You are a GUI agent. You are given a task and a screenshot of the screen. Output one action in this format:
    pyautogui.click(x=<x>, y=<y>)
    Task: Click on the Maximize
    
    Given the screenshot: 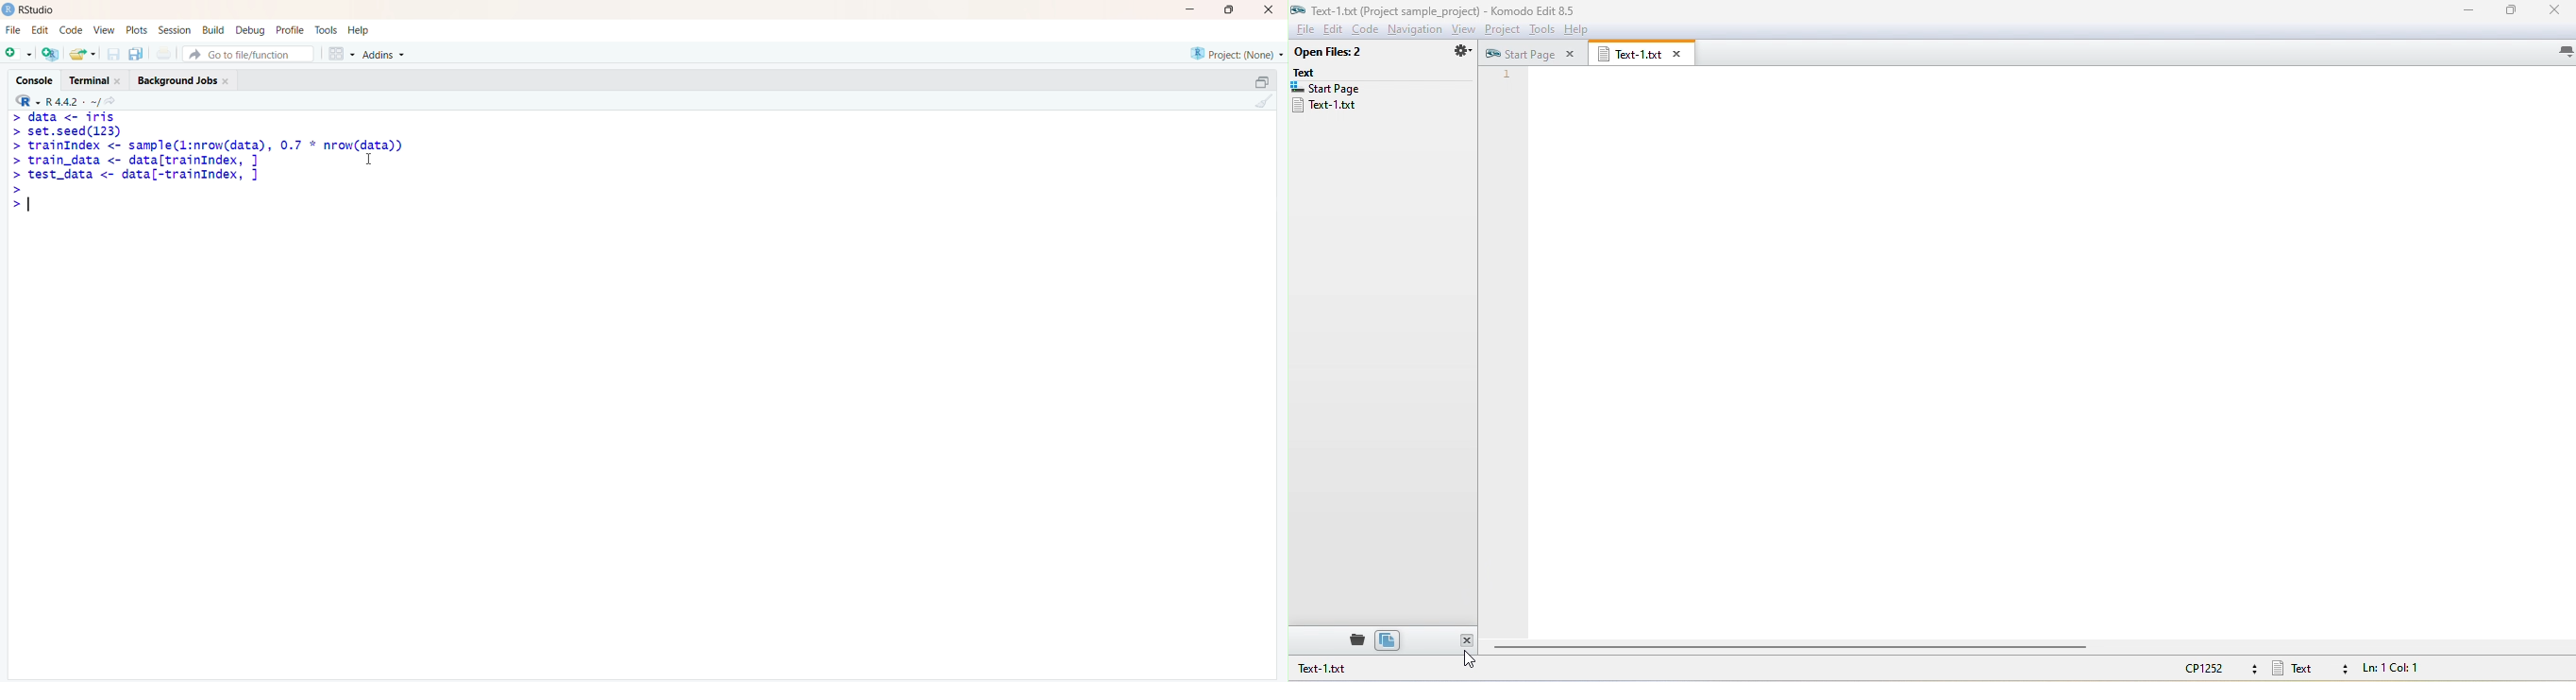 What is the action you would take?
    pyautogui.click(x=1229, y=10)
    